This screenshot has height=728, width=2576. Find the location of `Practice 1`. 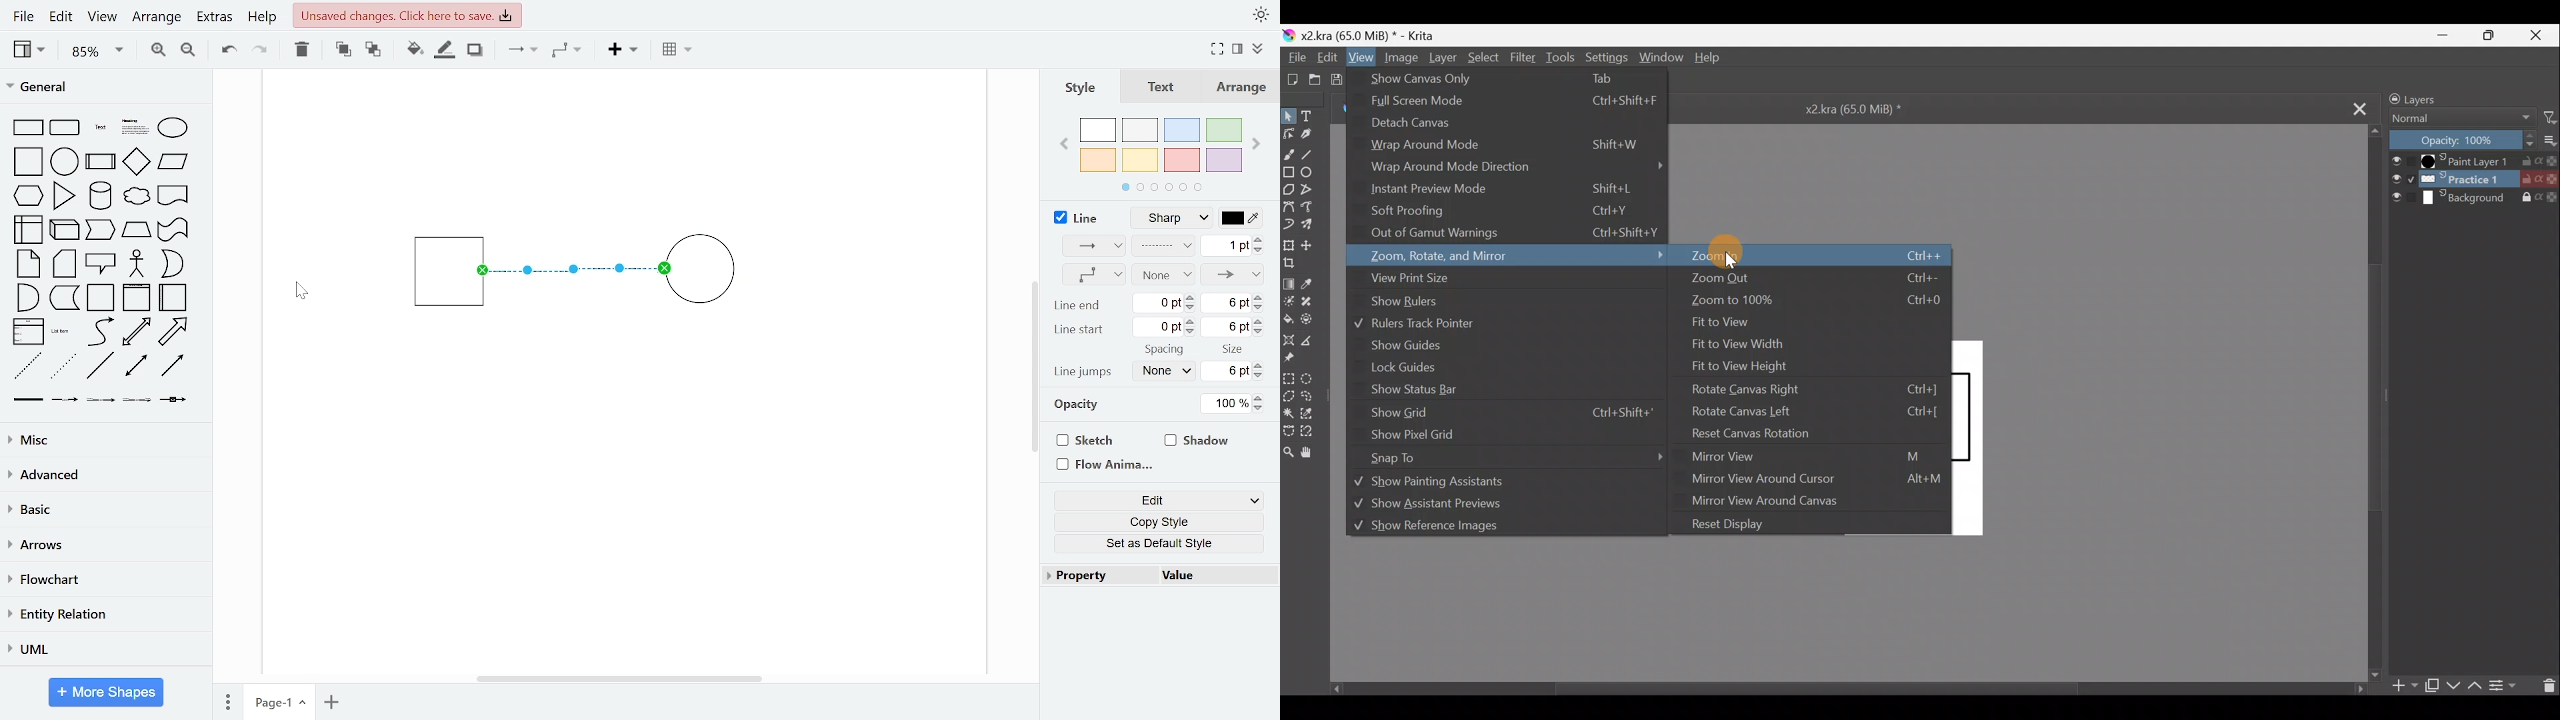

Practice 1 is located at coordinates (2475, 179).